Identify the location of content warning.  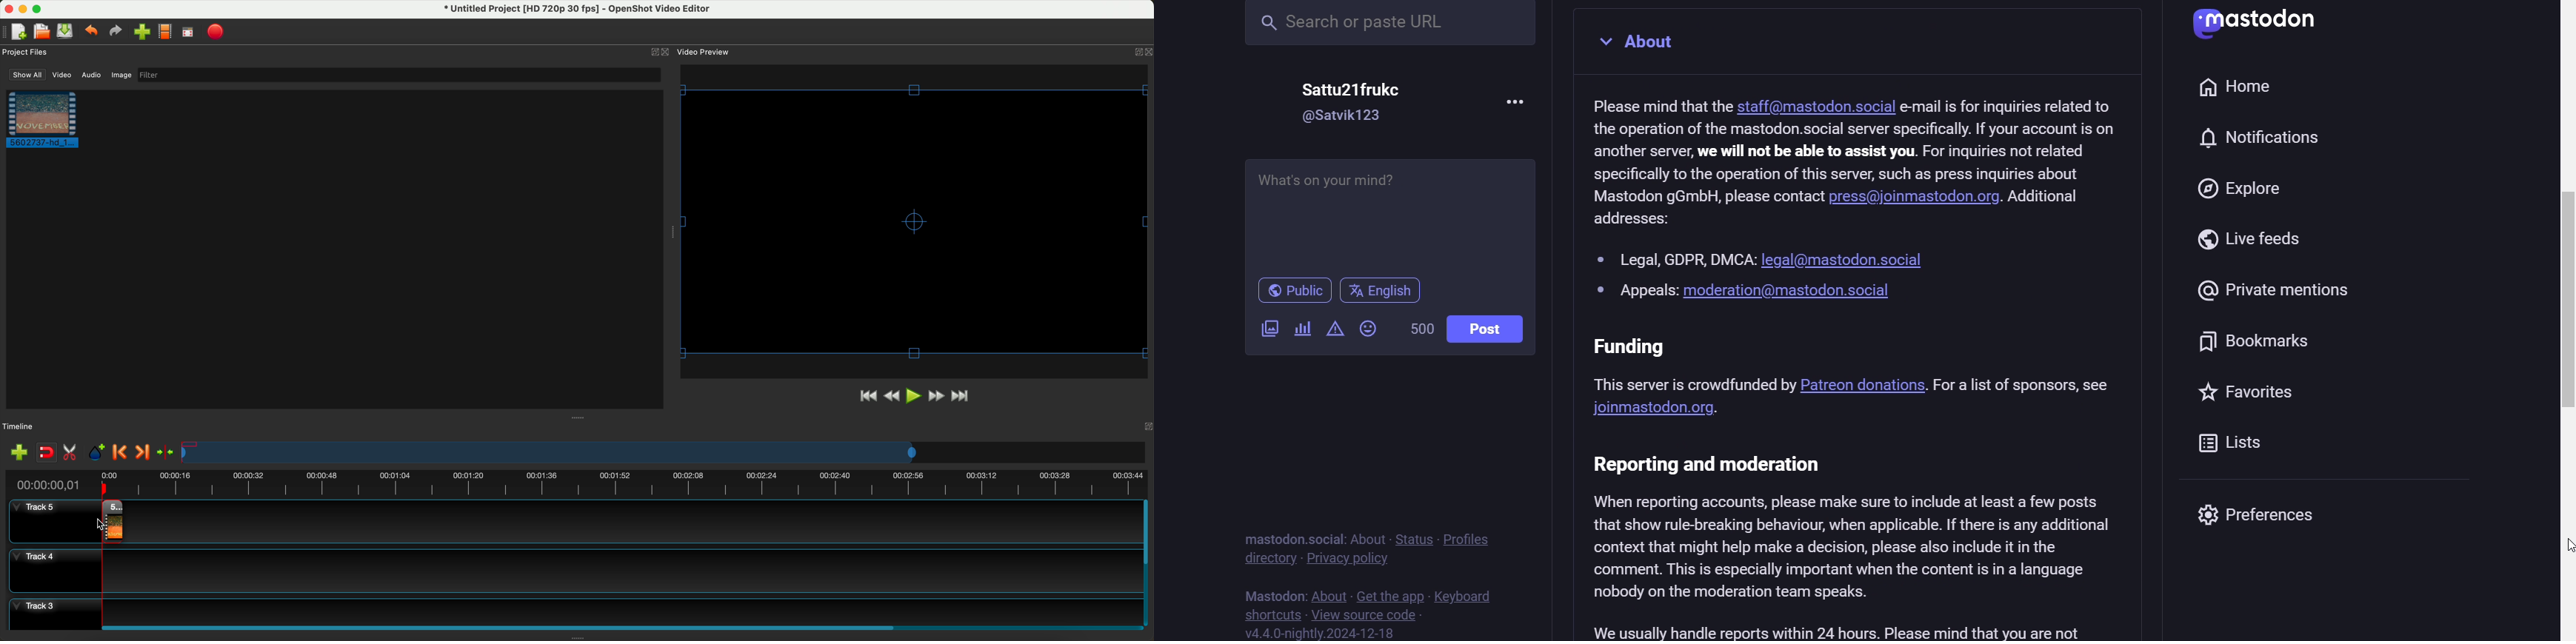
(1332, 329).